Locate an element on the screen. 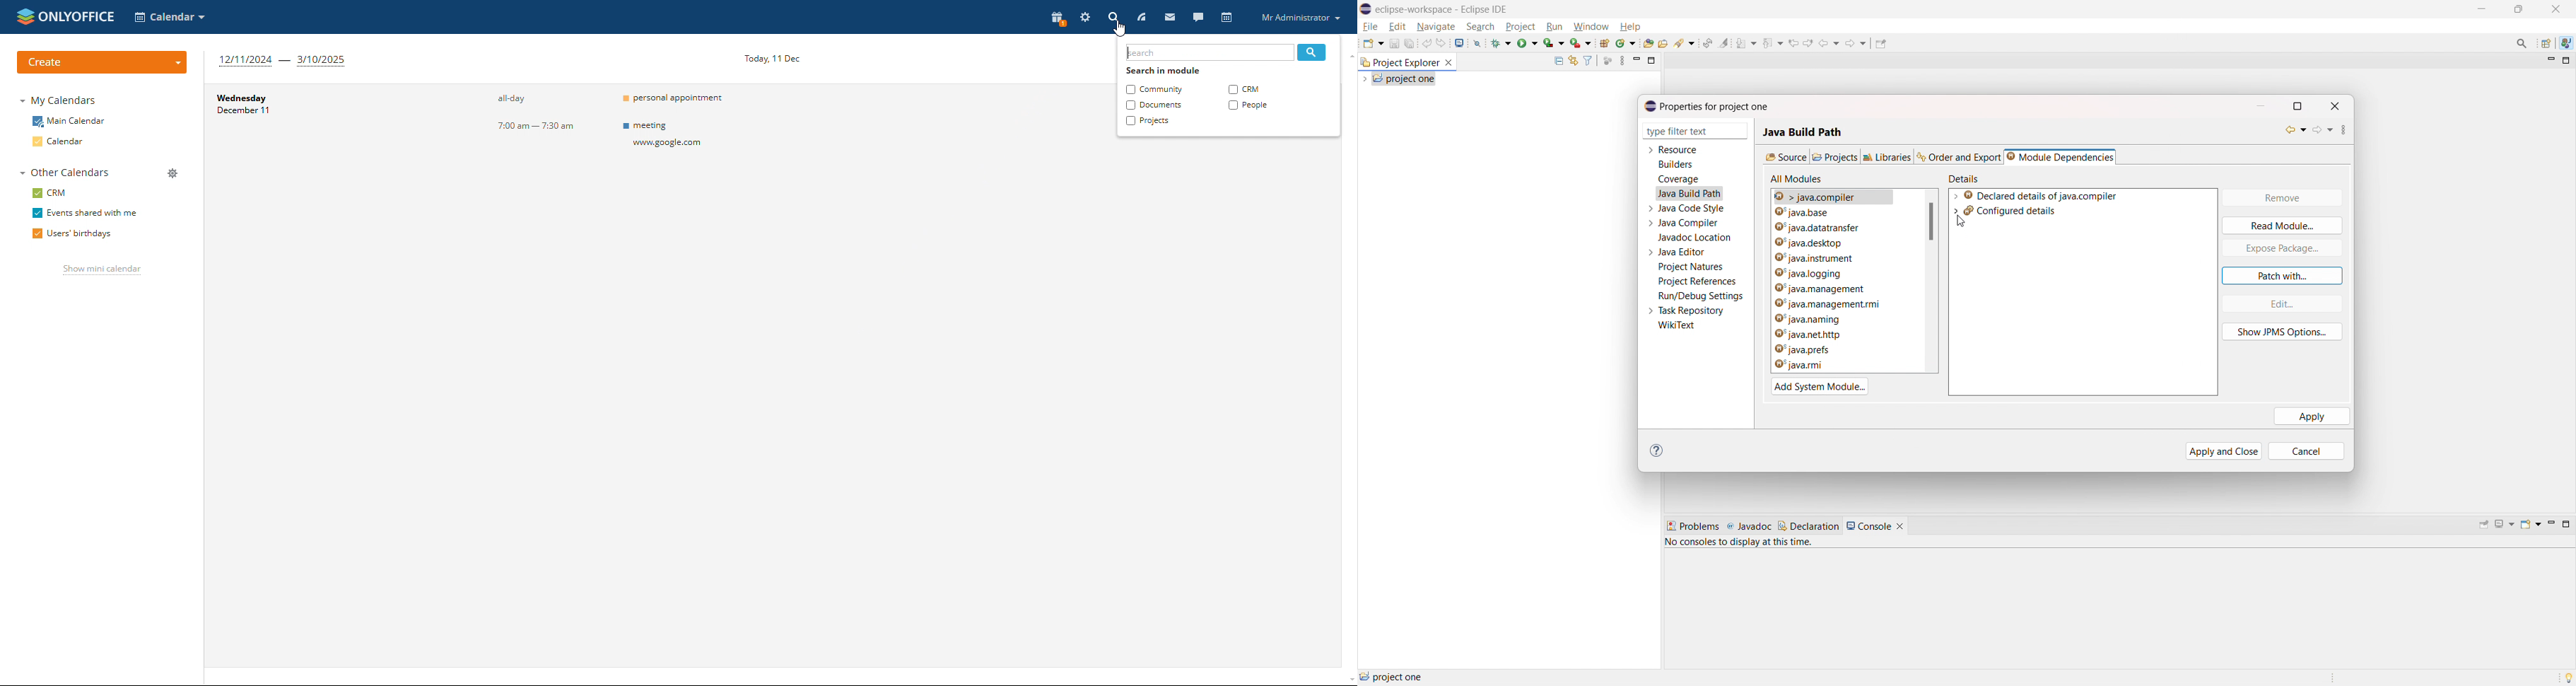 The height and width of the screenshot is (700, 2576). close project explorer is located at coordinates (1449, 63).